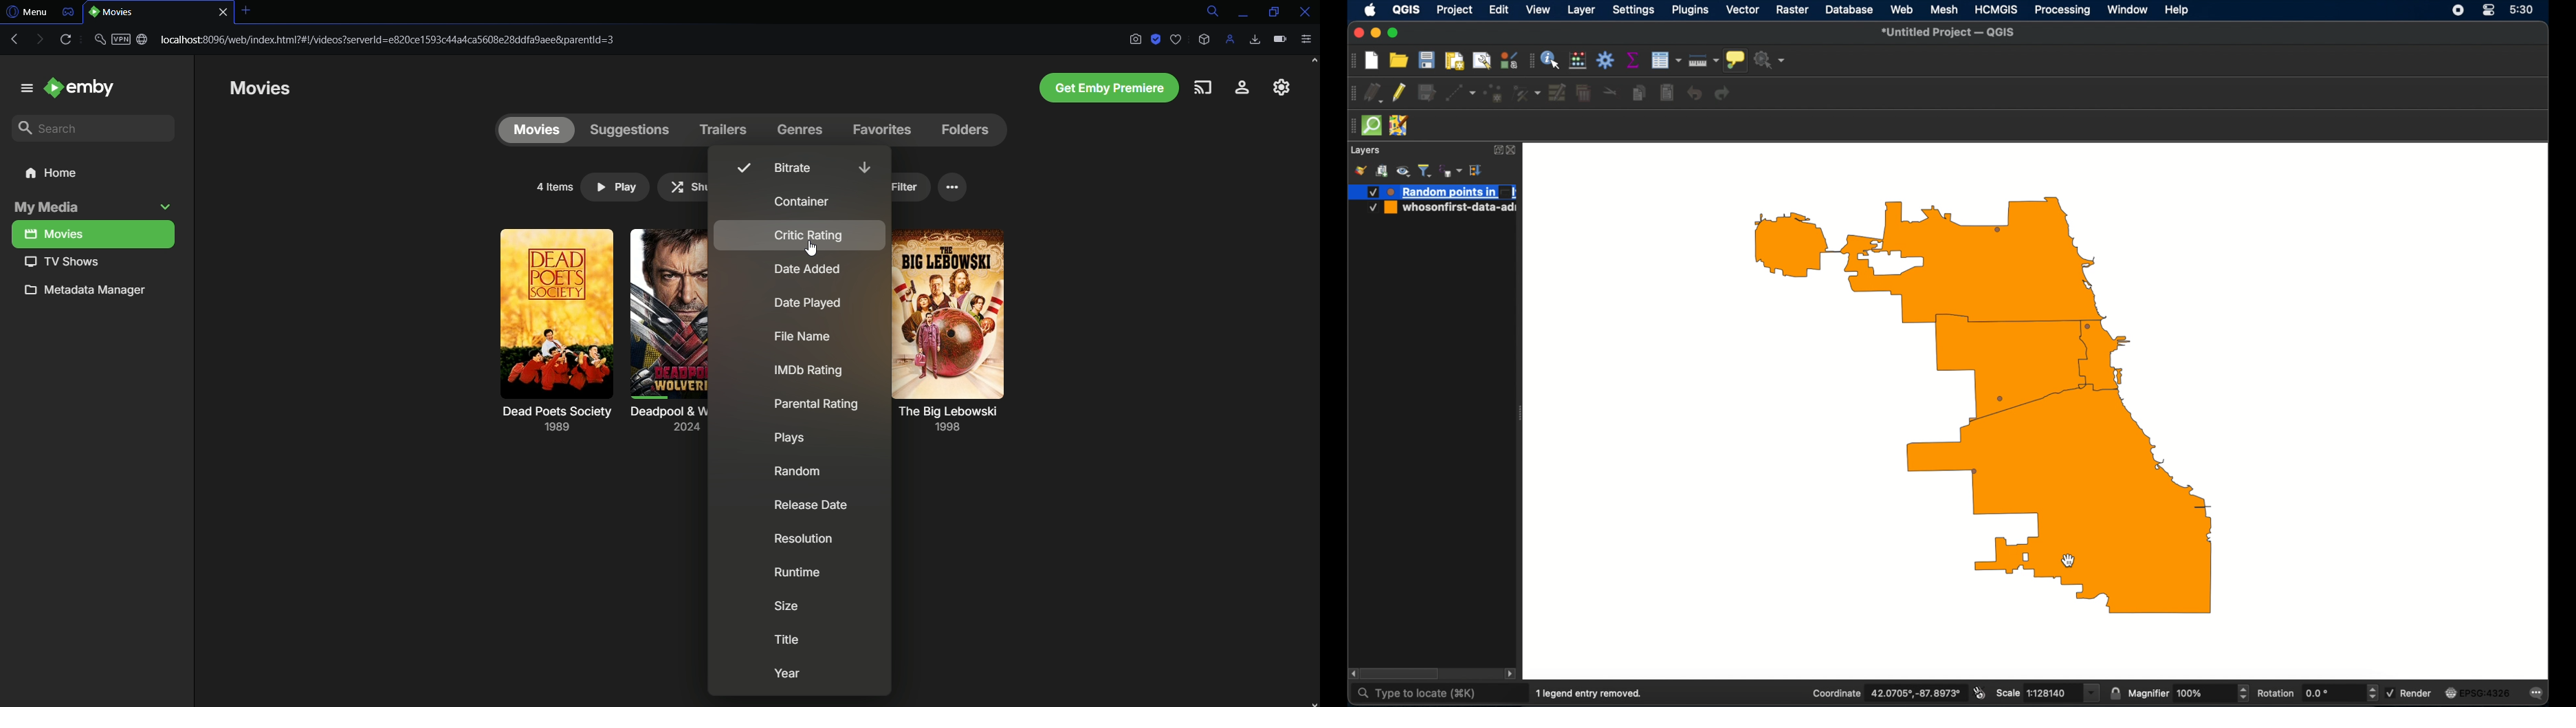 Image resolution: width=2576 pixels, height=728 pixels. Describe the element at coordinates (1241, 11) in the screenshot. I see `Minimize` at that location.